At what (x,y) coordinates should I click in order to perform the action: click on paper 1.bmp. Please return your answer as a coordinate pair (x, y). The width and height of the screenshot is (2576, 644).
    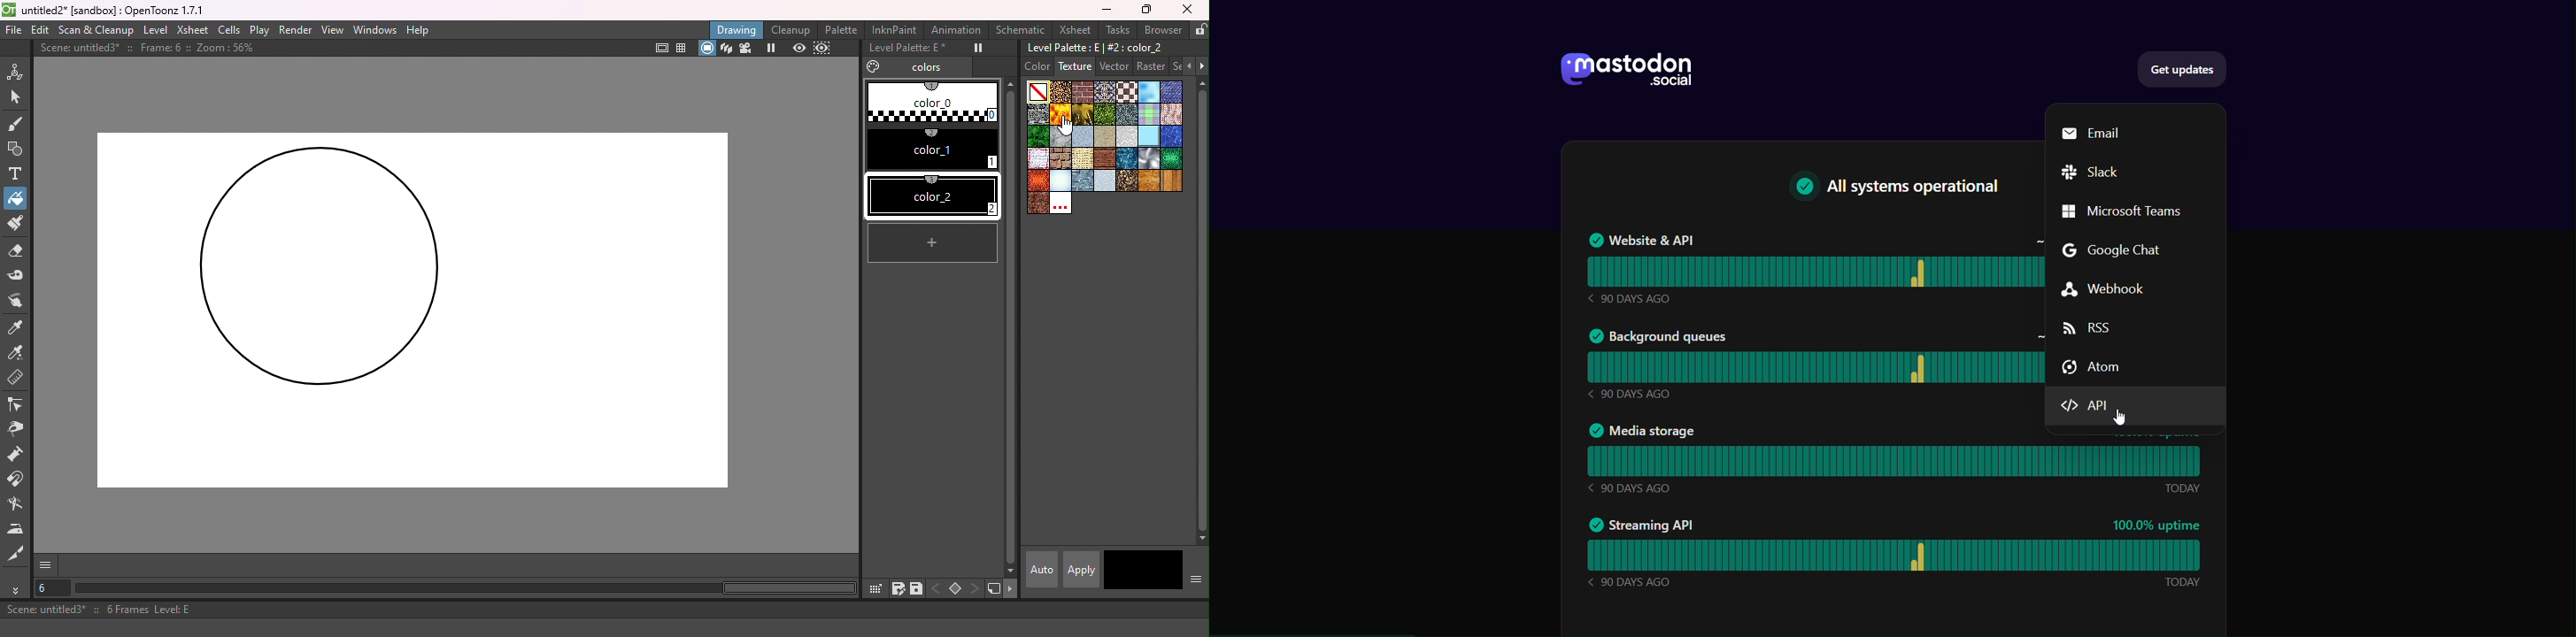
    Looking at the image, I should click on (1084, 136).